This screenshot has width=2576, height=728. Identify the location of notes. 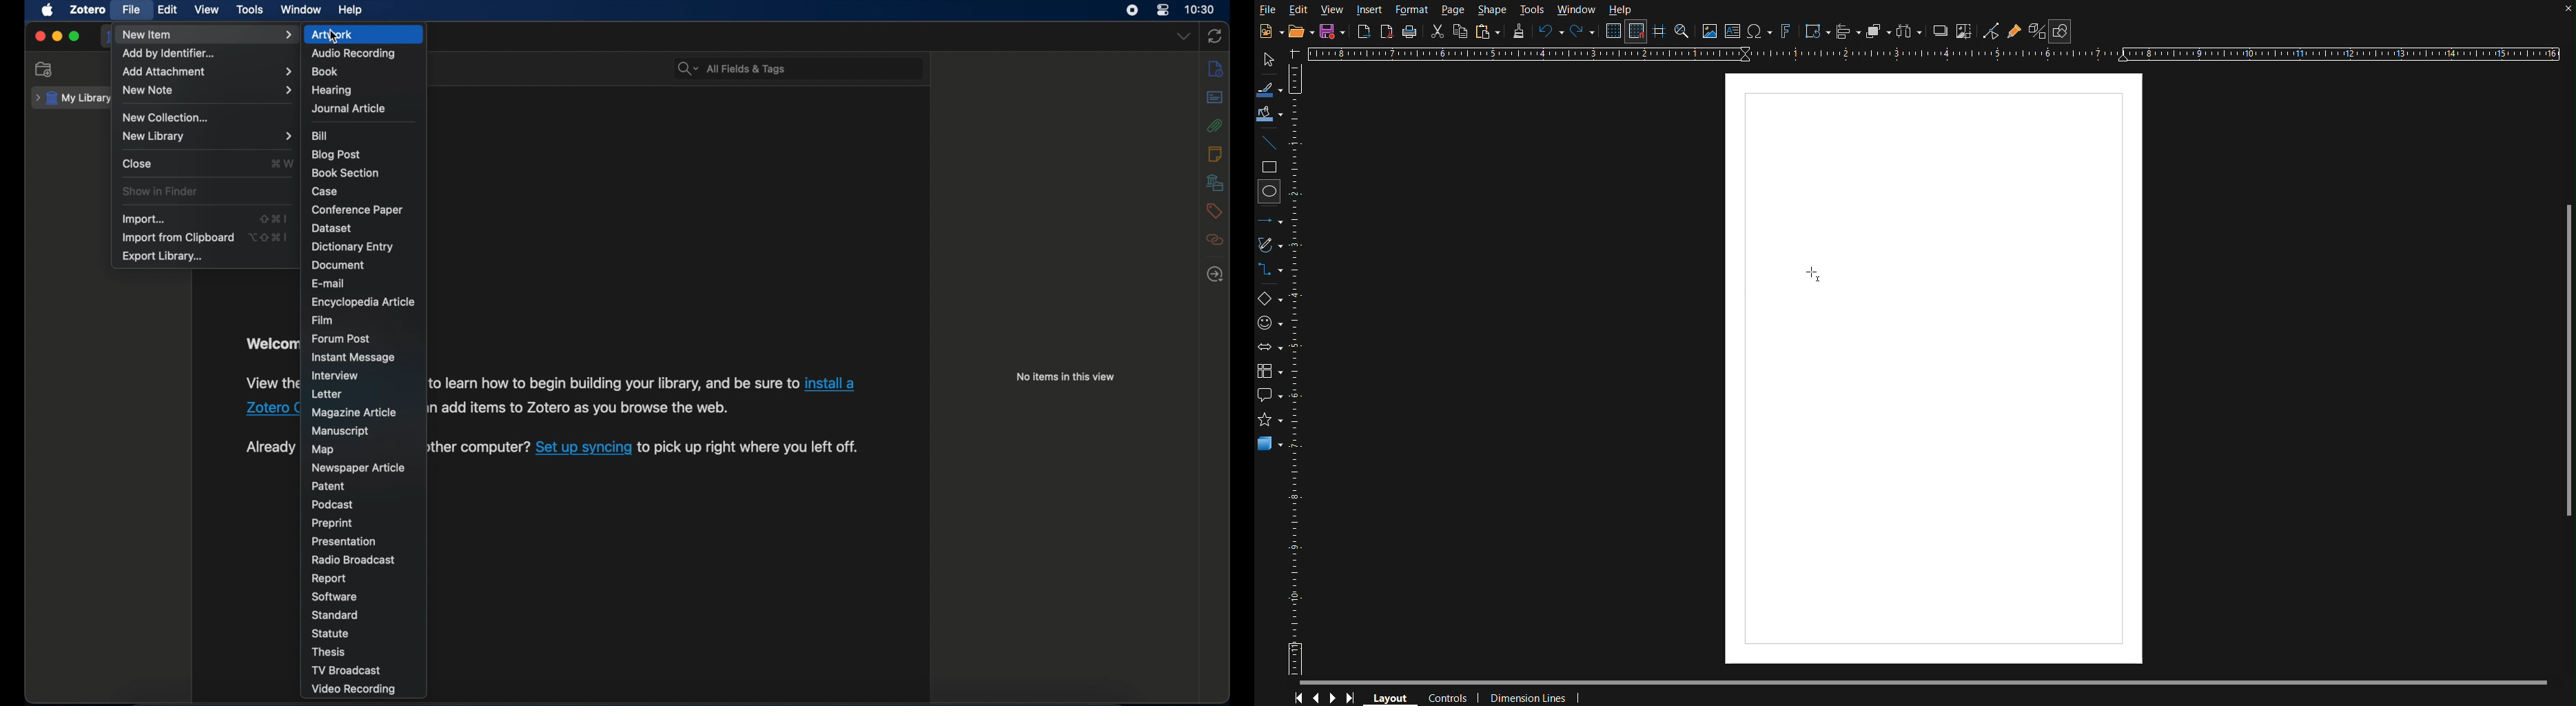
(1216, 154).